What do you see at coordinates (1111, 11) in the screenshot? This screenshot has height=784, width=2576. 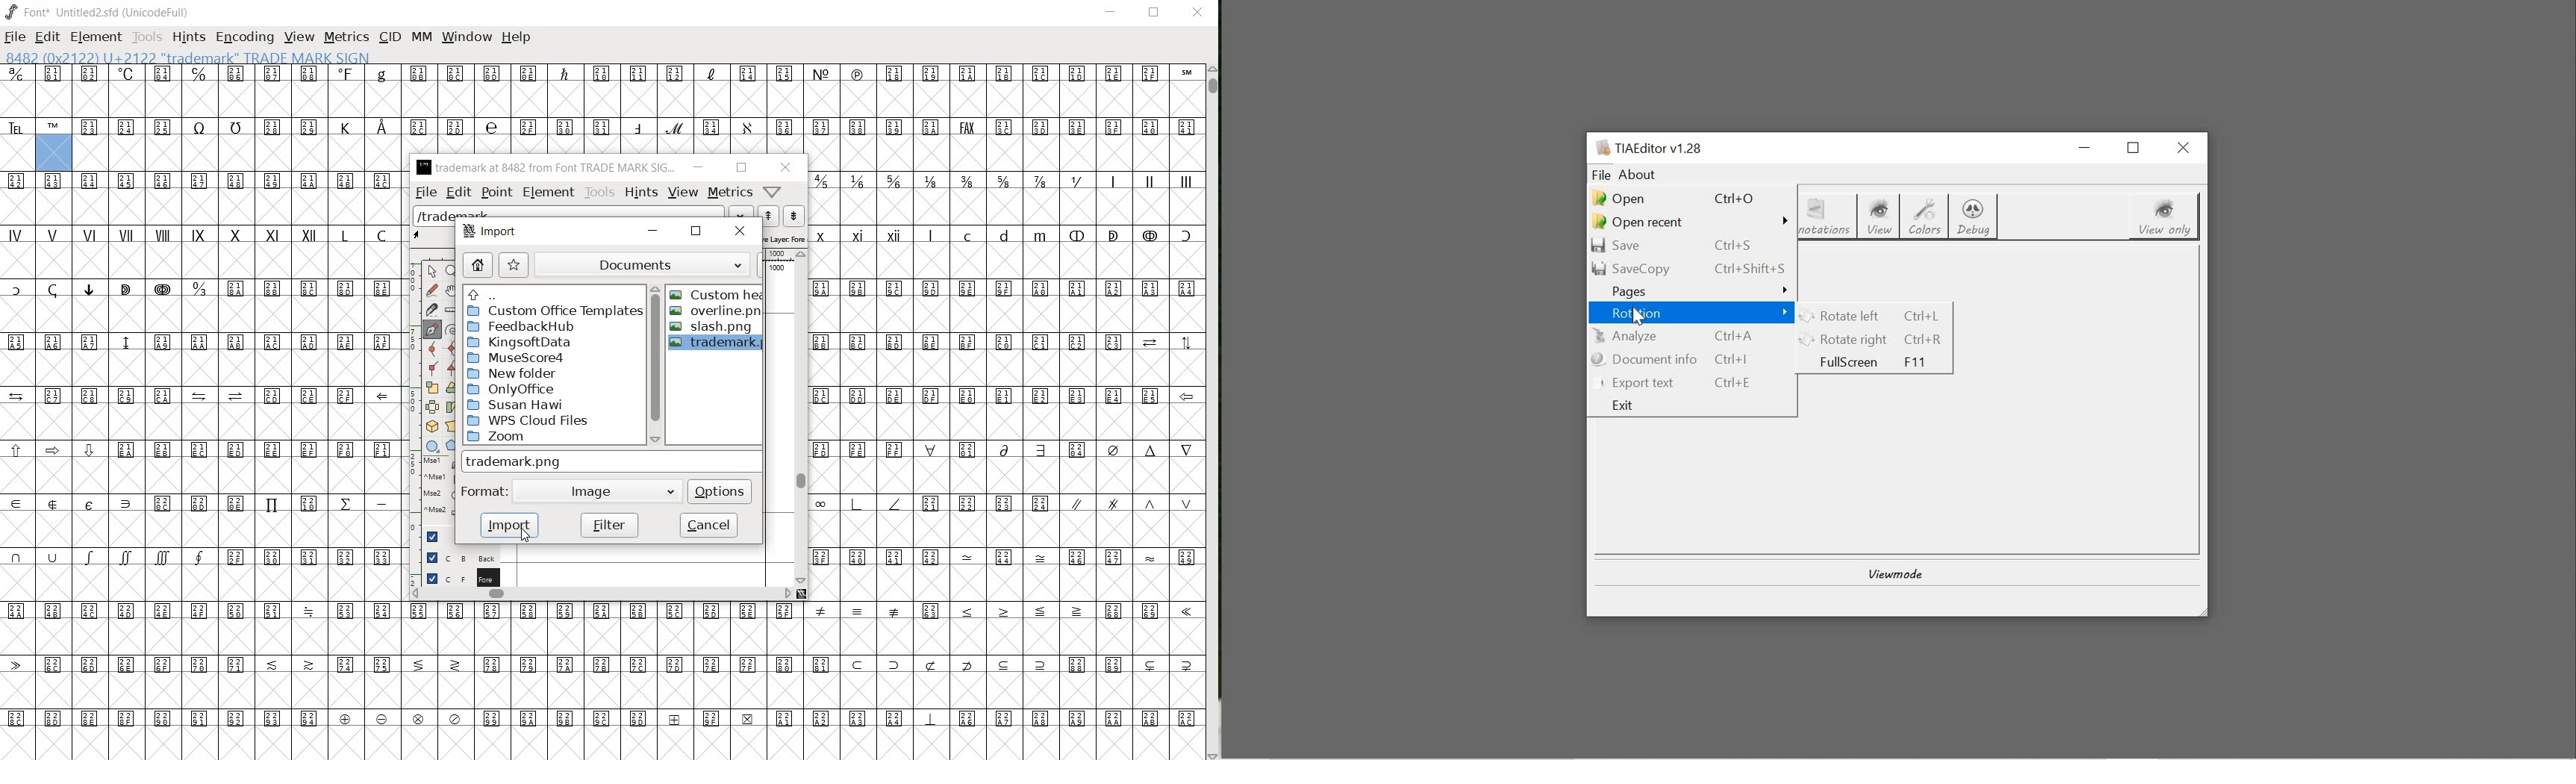 I see `MINIMIZE` at bounding box center [1111, 11].